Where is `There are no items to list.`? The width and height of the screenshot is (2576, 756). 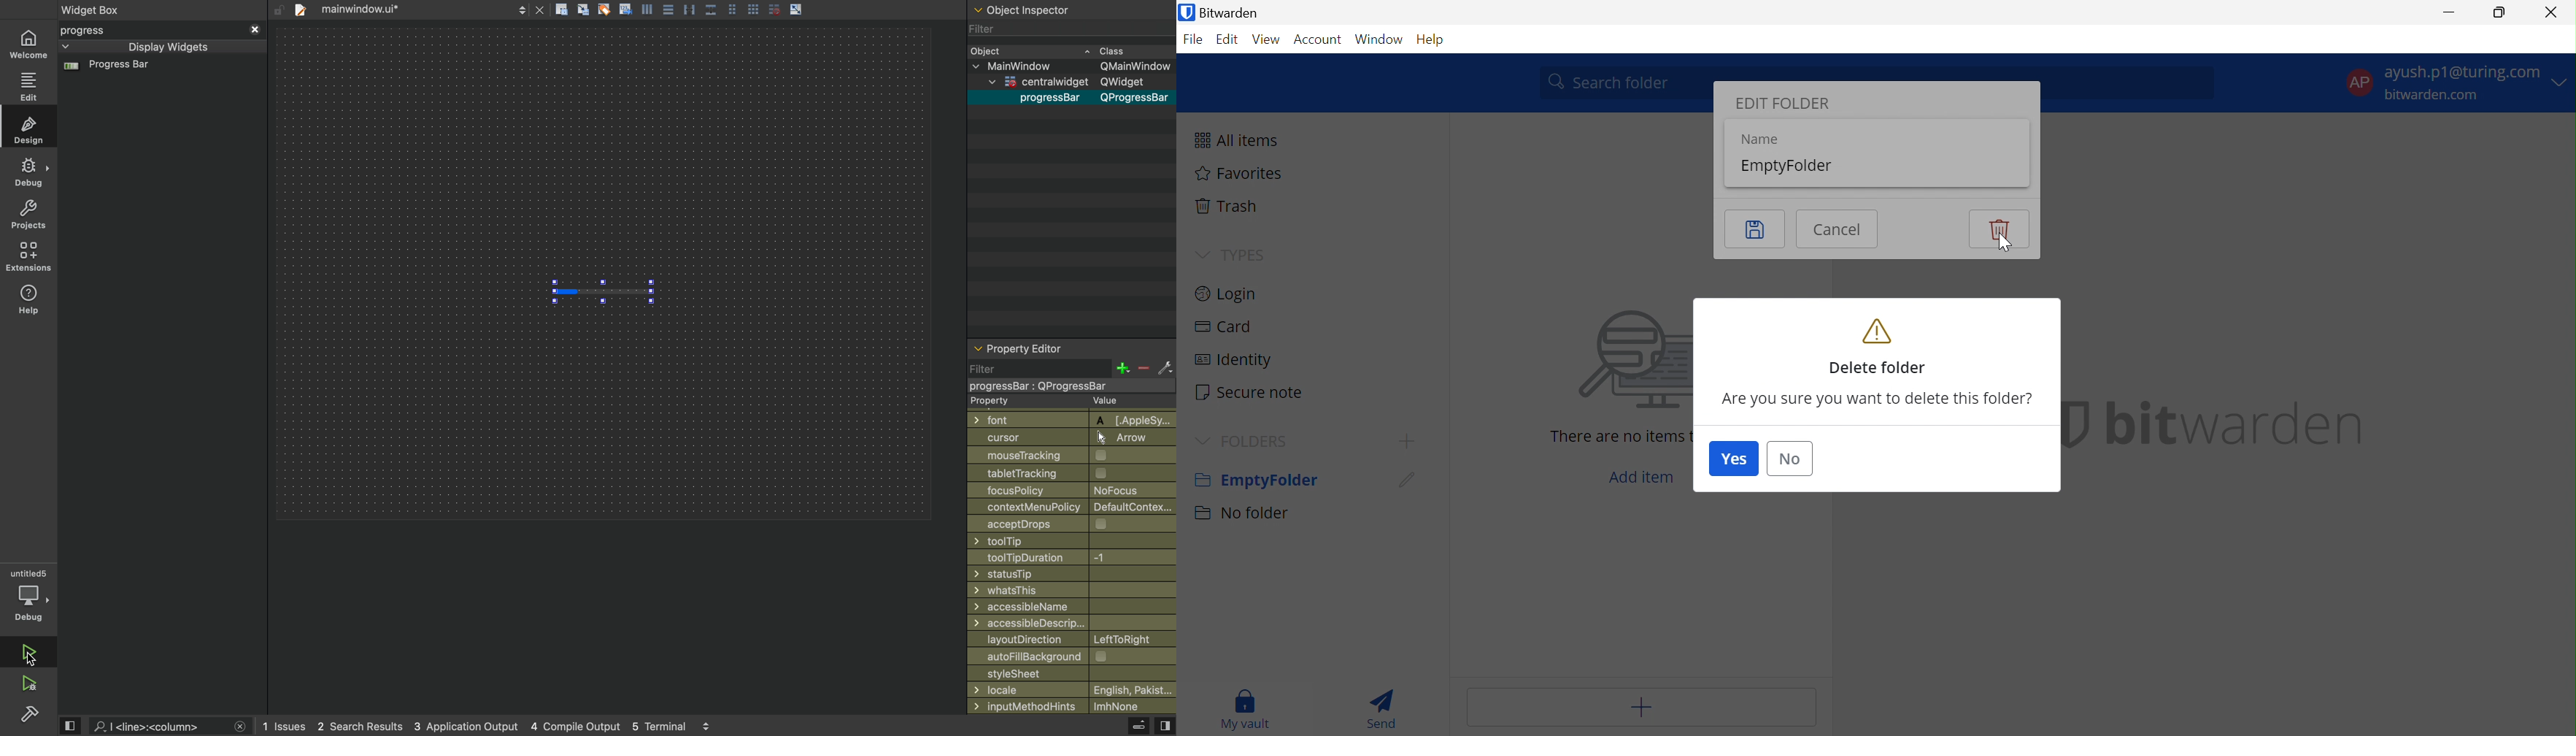 There are no items to list. is located at coordinates (1620, 436).